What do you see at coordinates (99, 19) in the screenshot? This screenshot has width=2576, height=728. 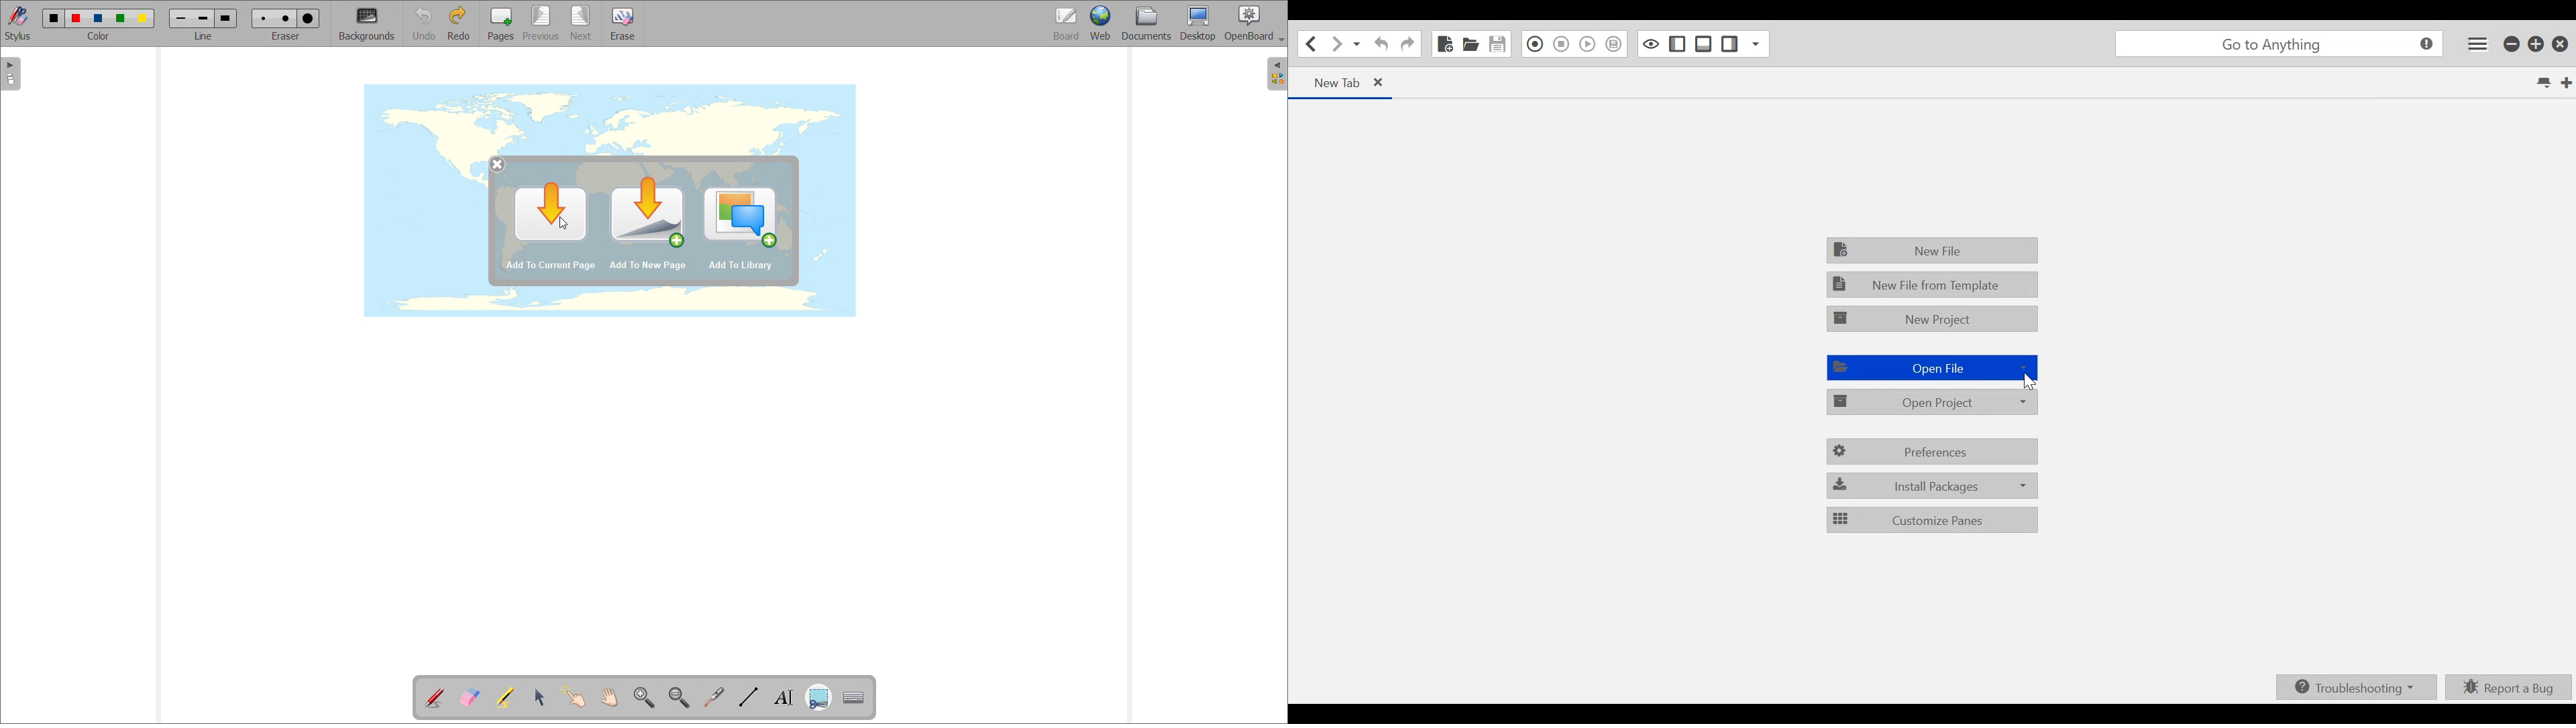 I see `blue` at bounding box center [99, 19].